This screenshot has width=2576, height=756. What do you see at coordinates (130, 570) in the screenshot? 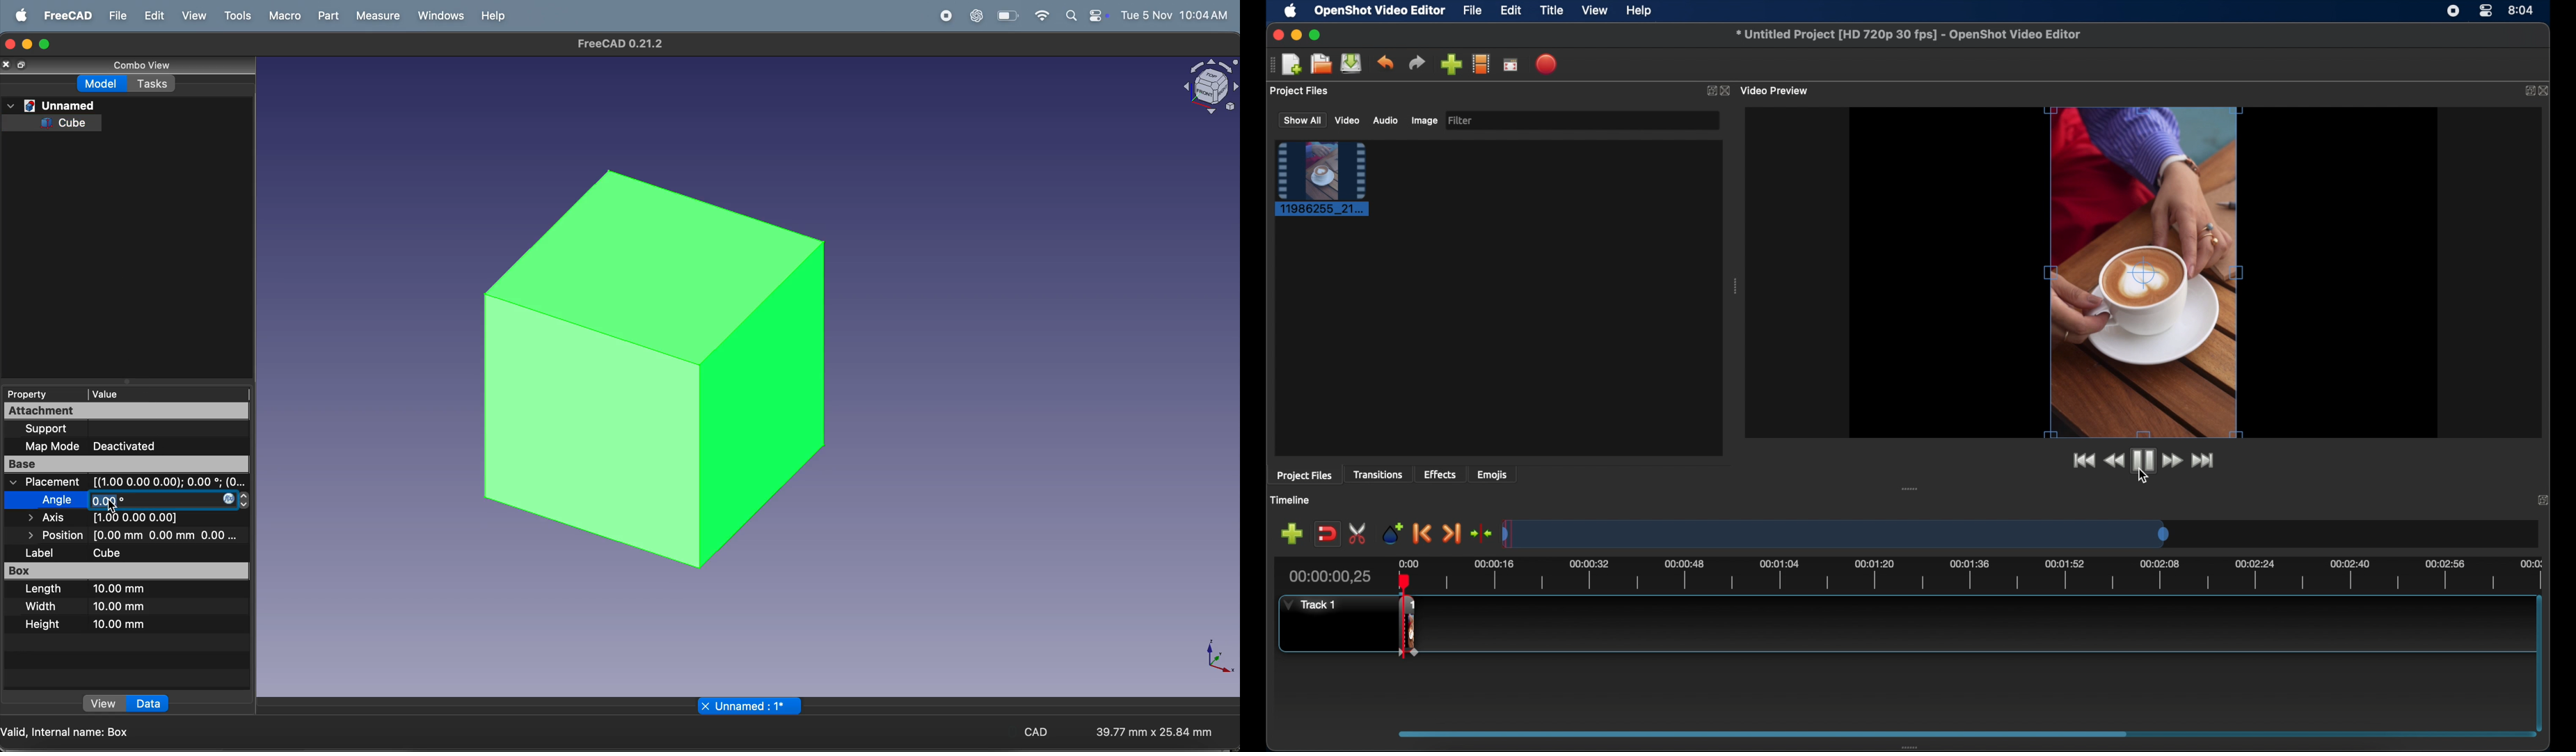
I see `box` at bounding box center [130, 570].